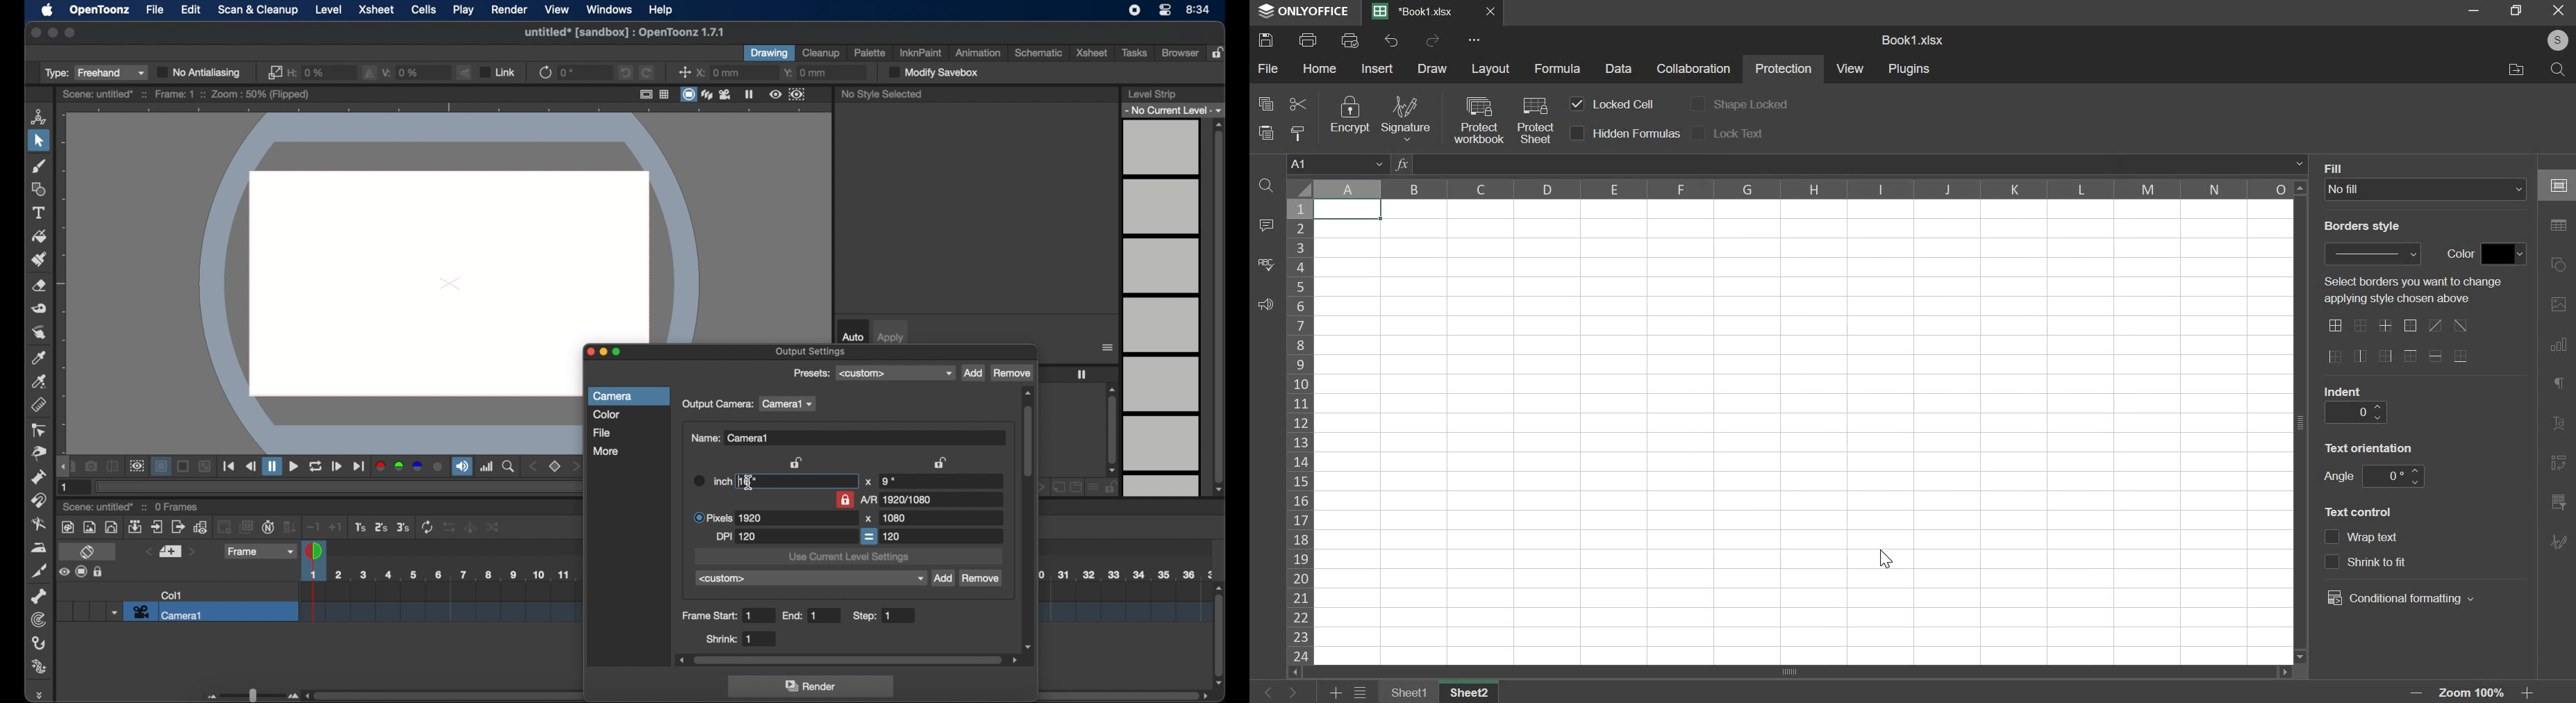 This screenshot has width=2576, height=728. I want to click on 1080, so click(894, 517).